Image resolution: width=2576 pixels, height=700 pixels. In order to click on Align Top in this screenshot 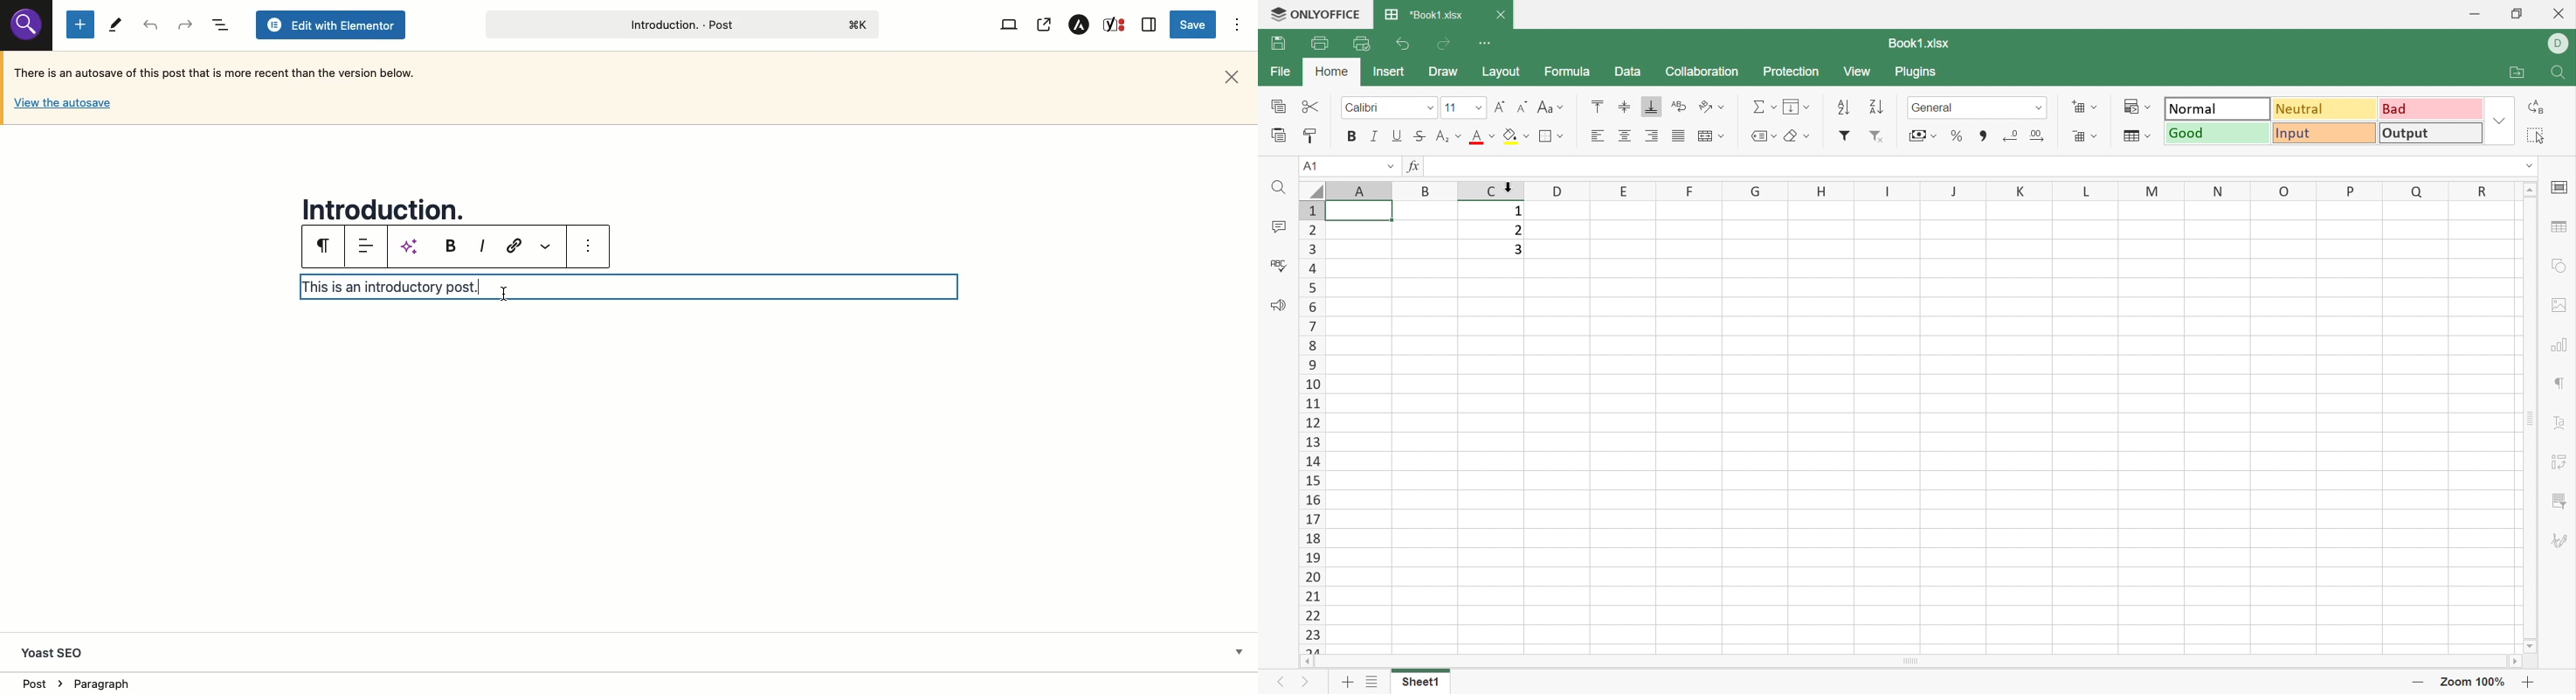, I will do `click(1599, 105)`.